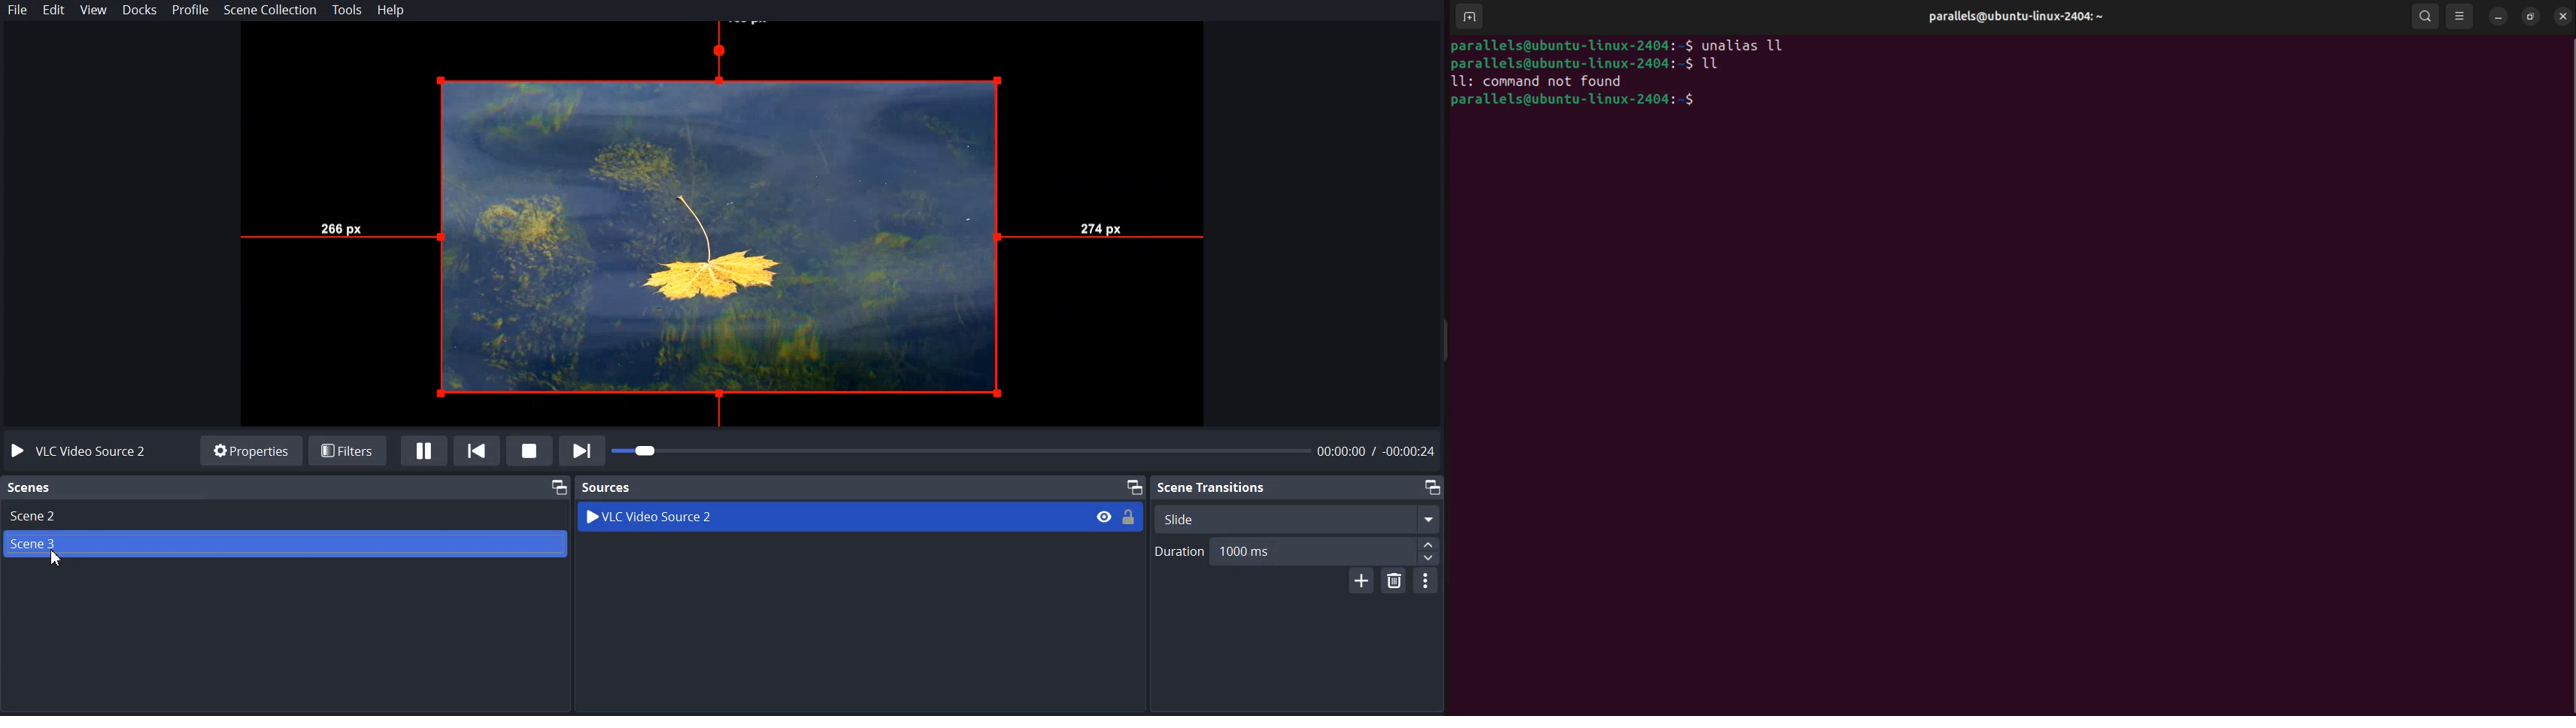  I want to click on Properties, so click(251, 451).